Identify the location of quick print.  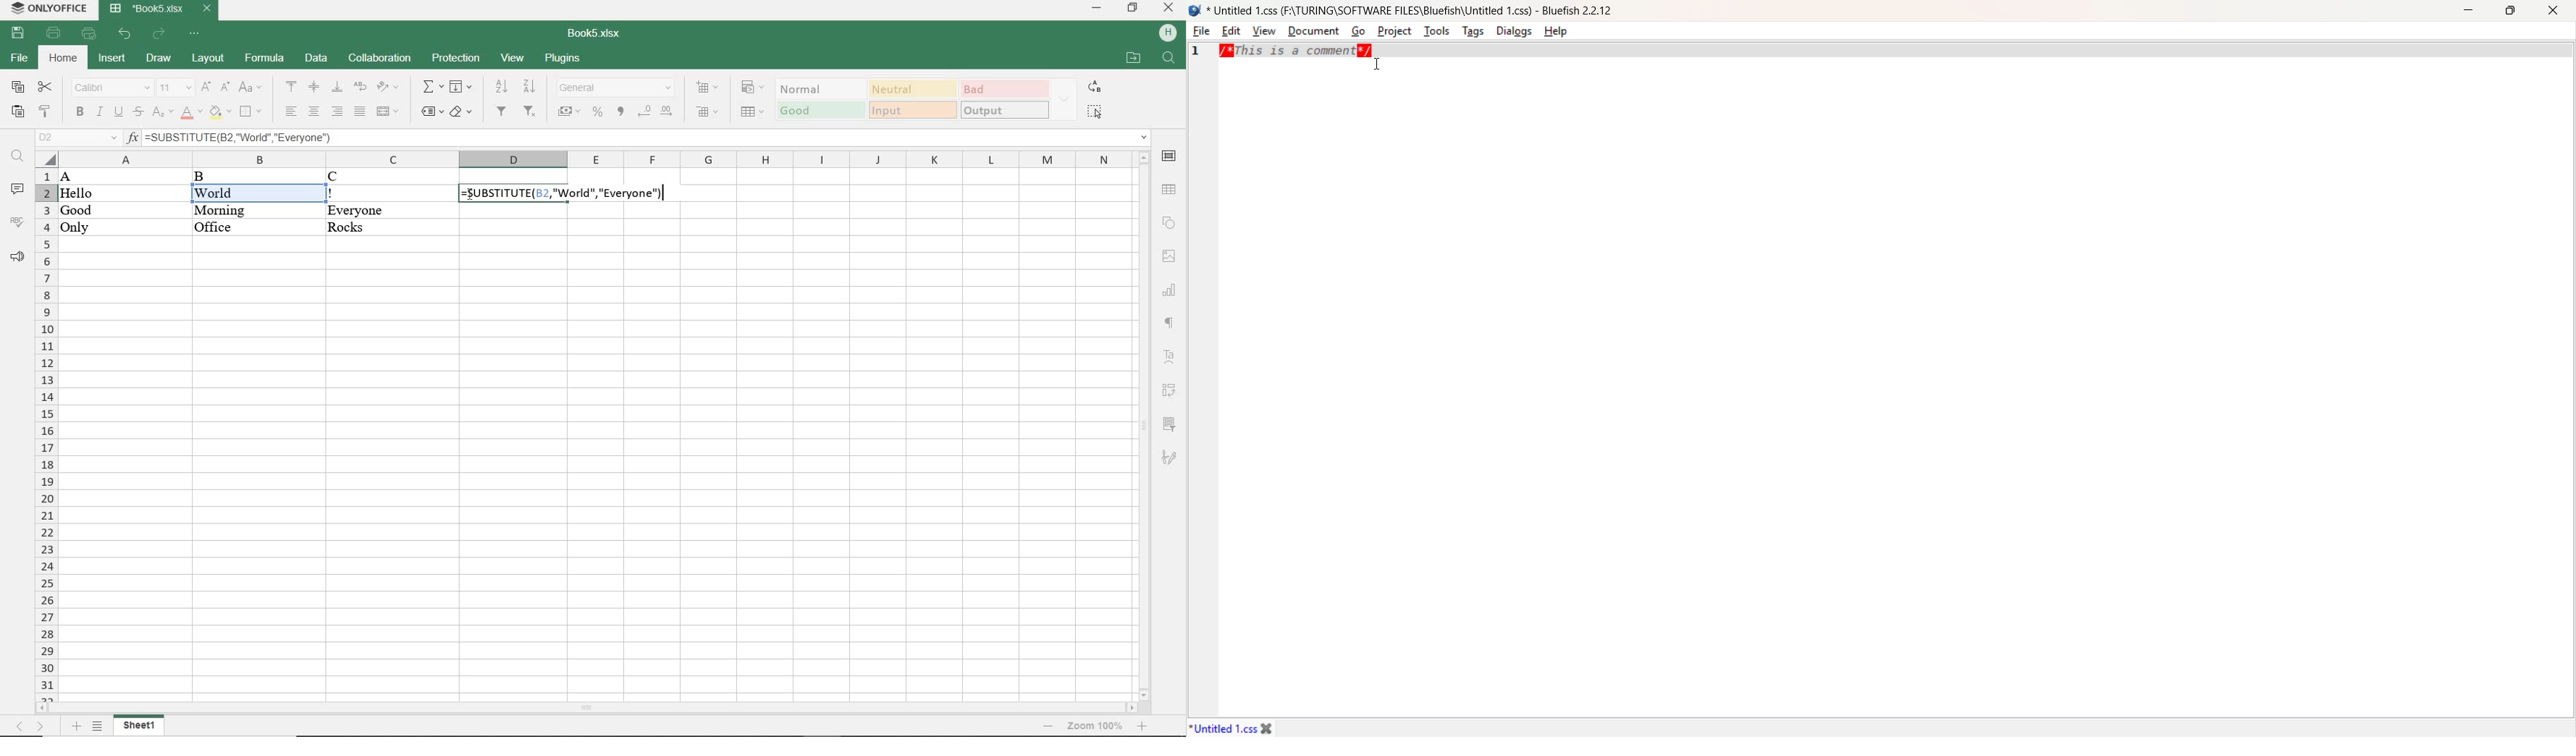
(90, 35).